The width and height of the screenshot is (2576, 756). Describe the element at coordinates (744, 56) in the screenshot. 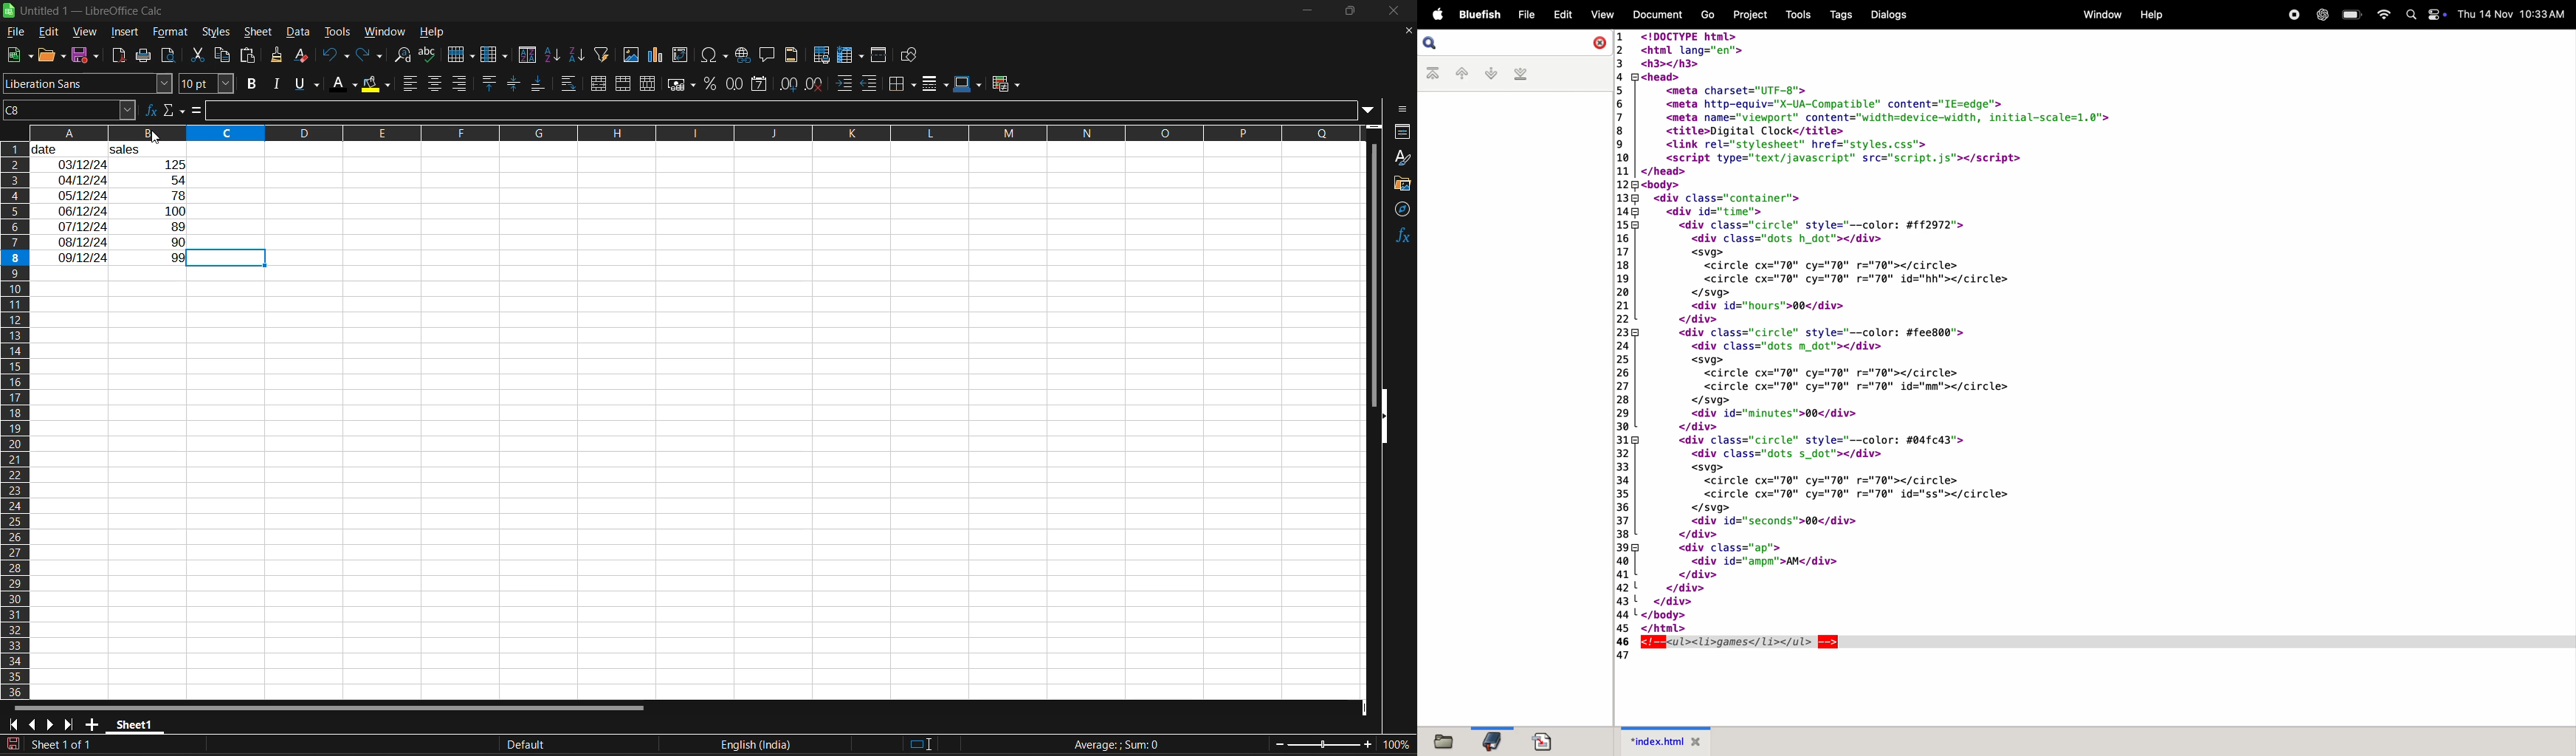

I see `insert hyperlink` at that location.